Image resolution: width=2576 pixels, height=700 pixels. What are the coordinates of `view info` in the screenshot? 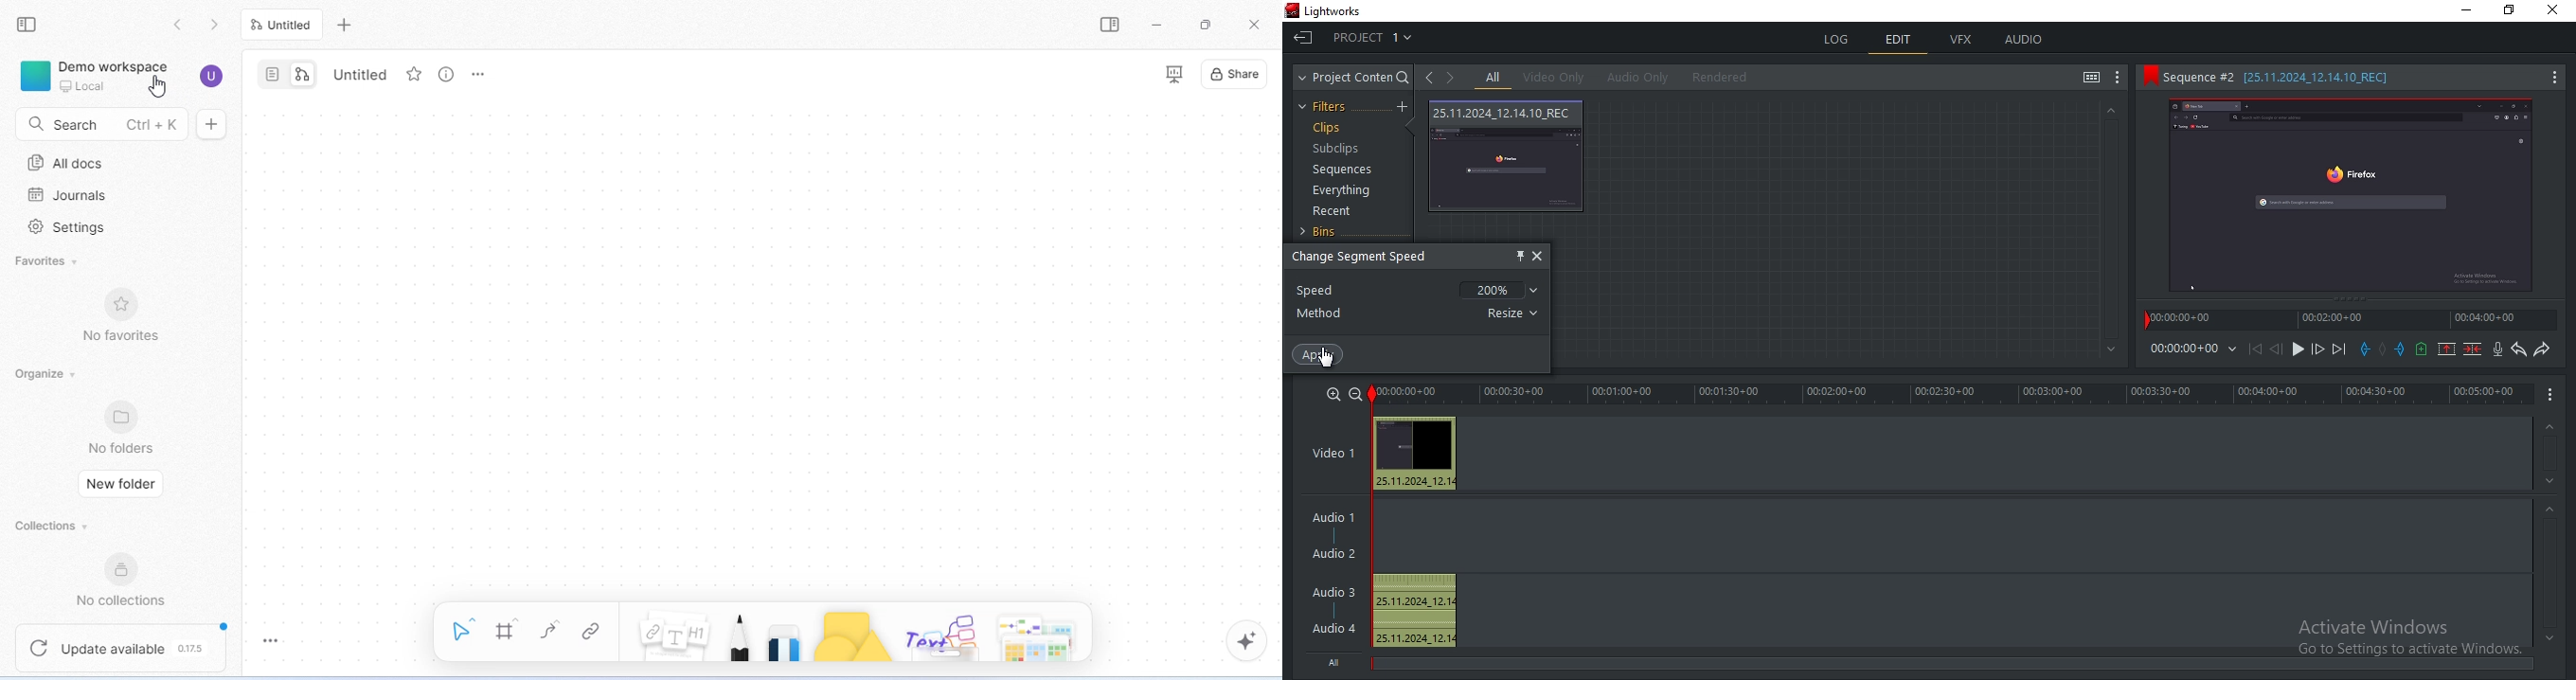 It's located at (451, 75).